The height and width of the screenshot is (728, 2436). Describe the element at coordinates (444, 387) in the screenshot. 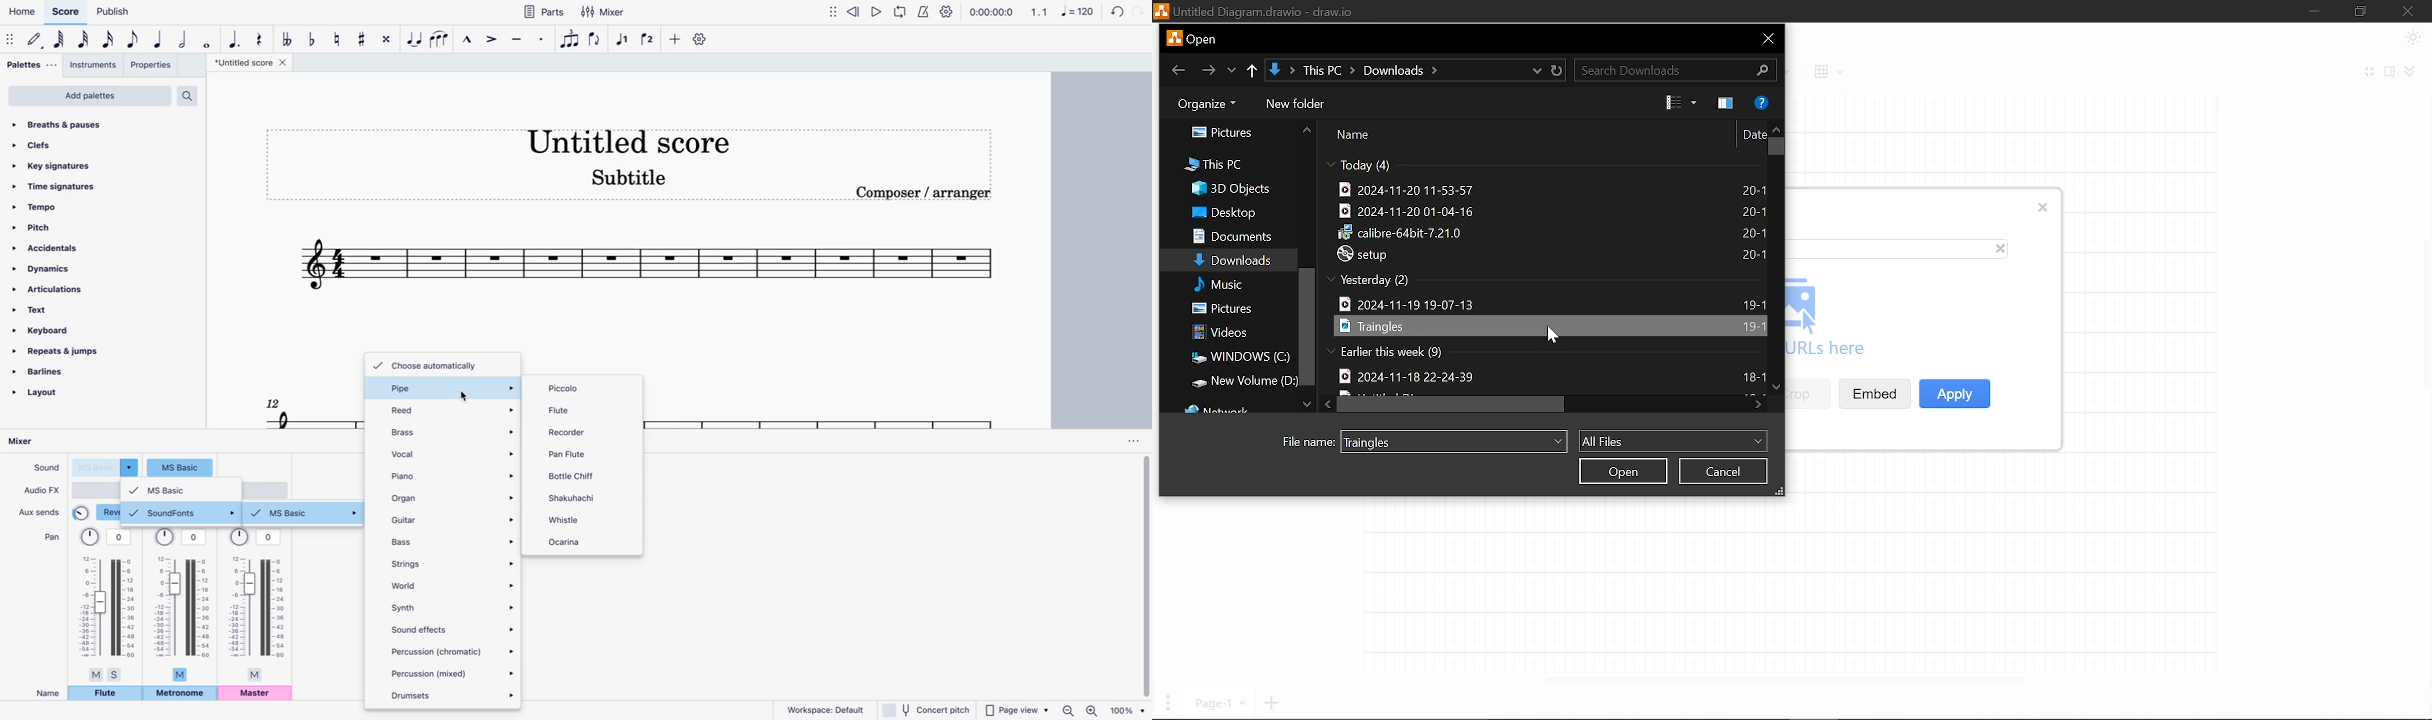

I see `pipe` at that location.